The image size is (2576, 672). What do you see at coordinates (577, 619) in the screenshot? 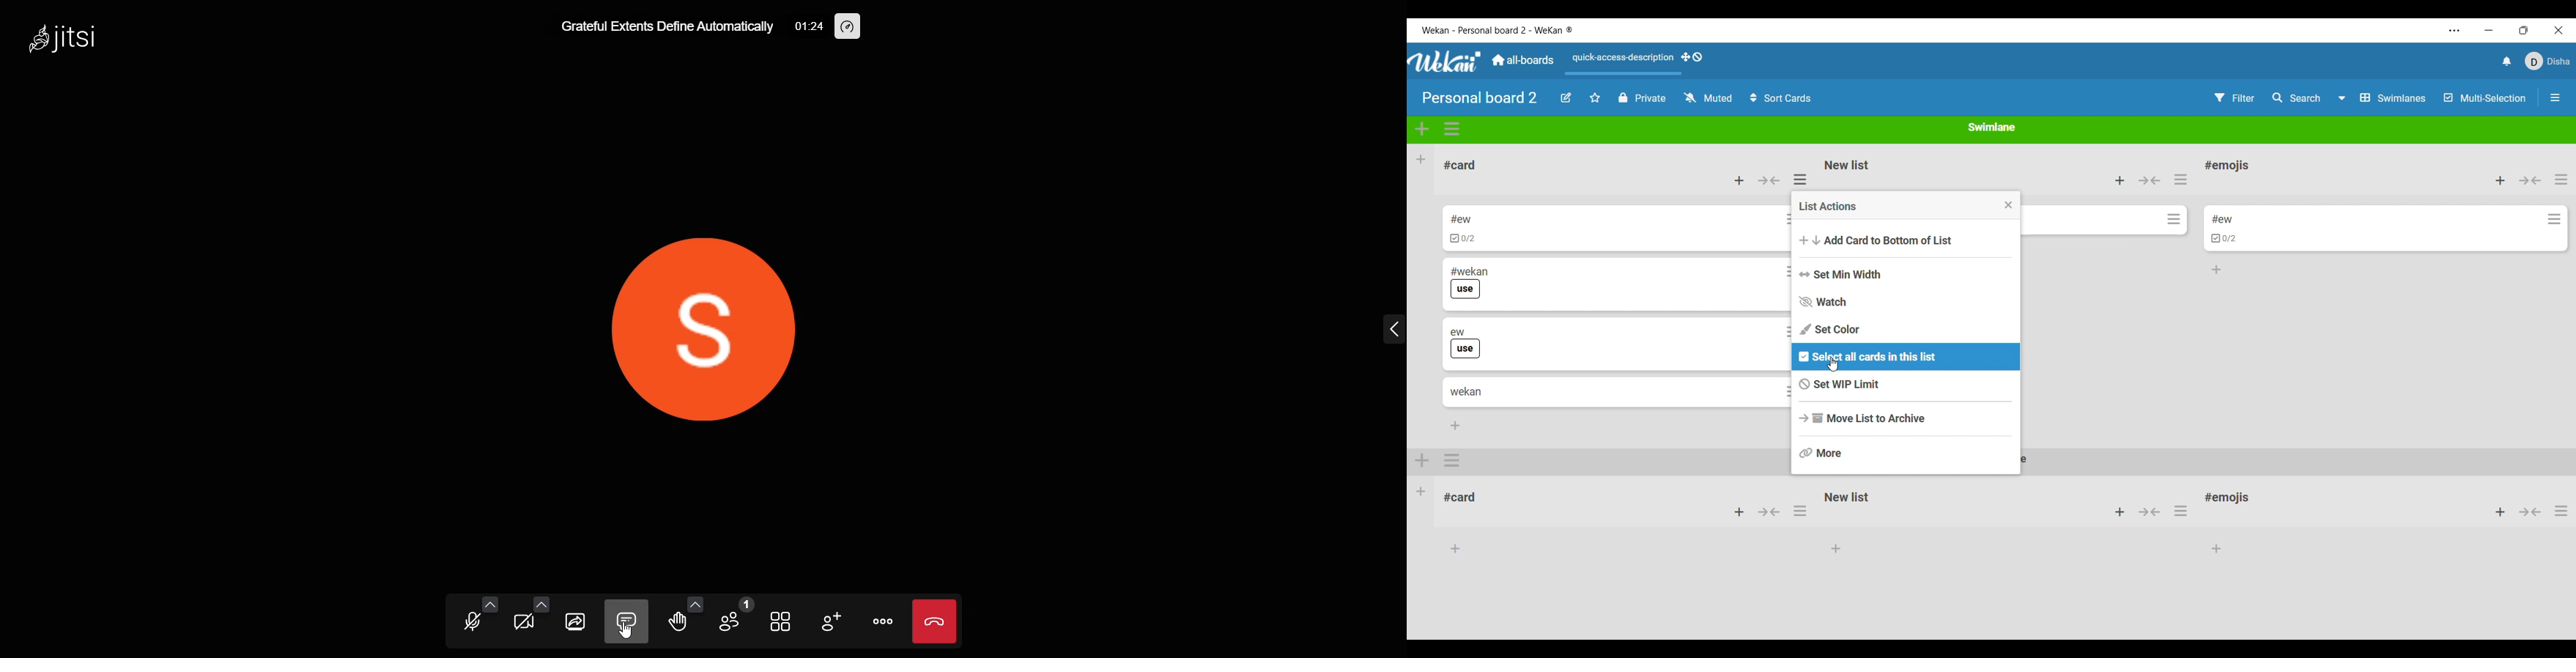
I see `screen share` at bounding box center [577, 619].